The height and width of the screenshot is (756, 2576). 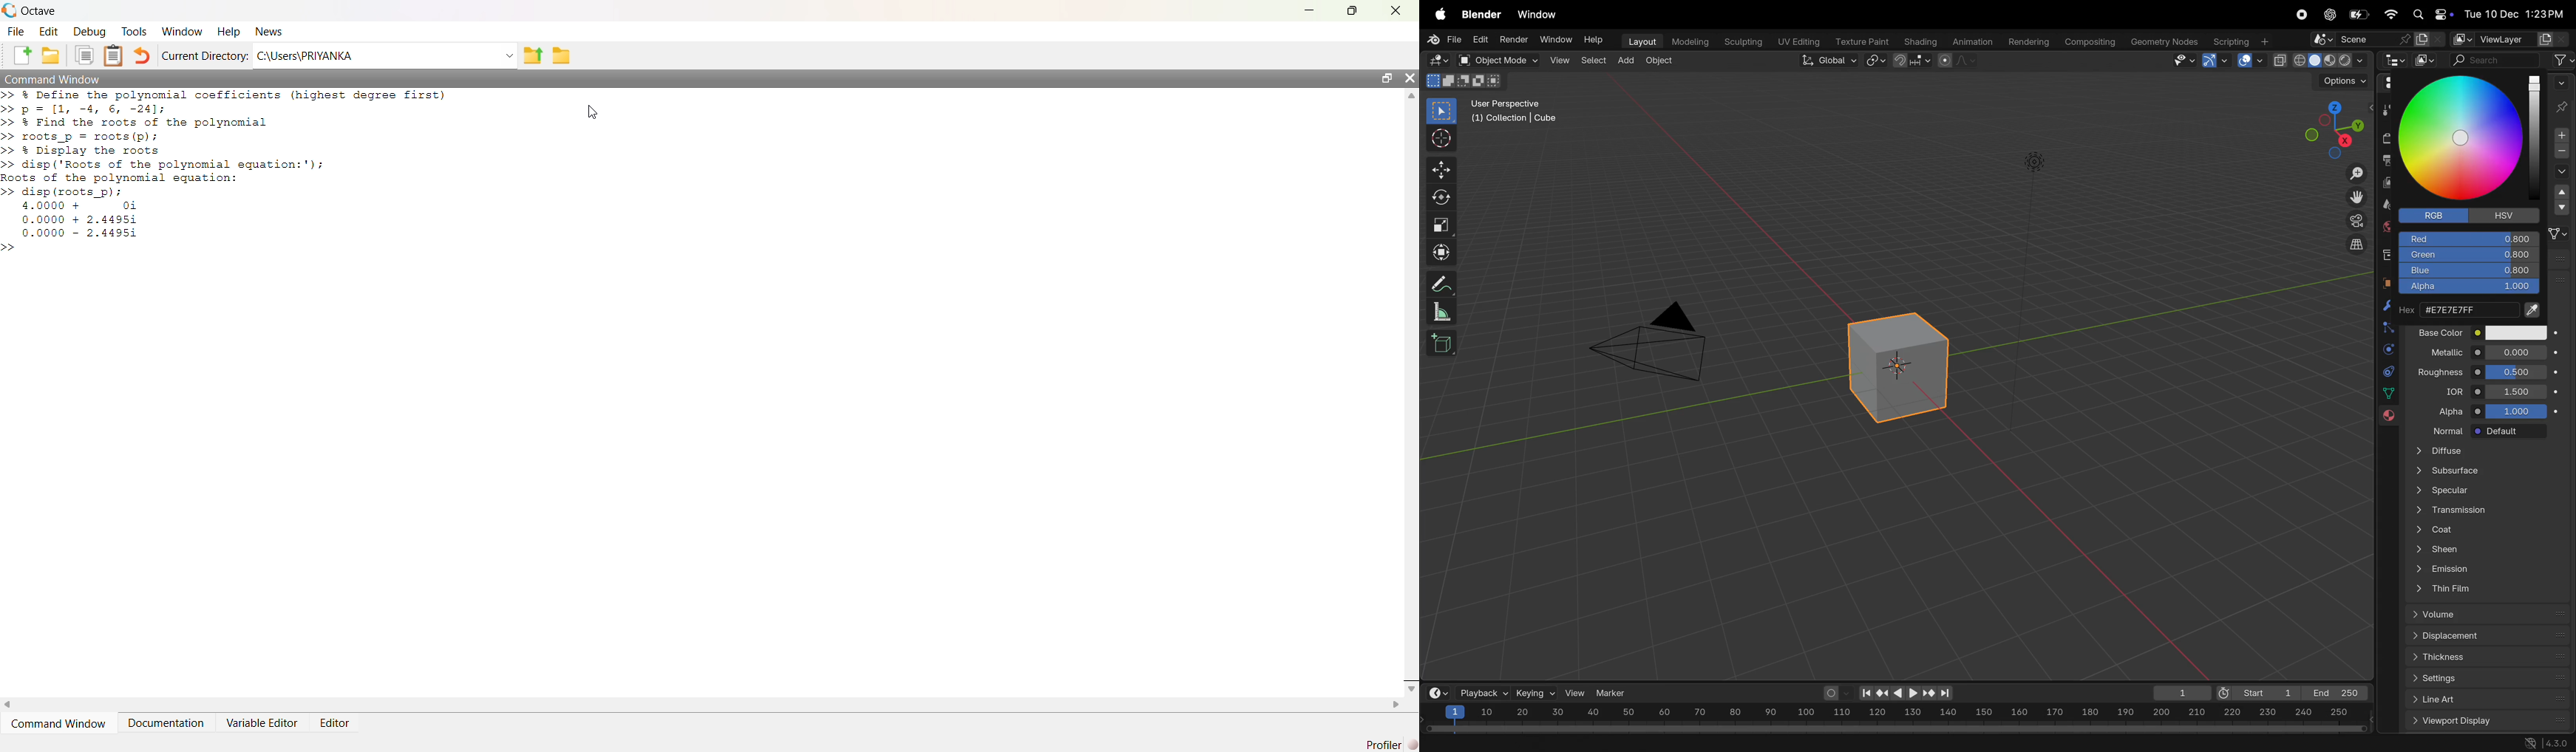 What do you see at coordinates (2516, 351) in the screenshot?
I see `0.00` at bounding box center [2516, 351].